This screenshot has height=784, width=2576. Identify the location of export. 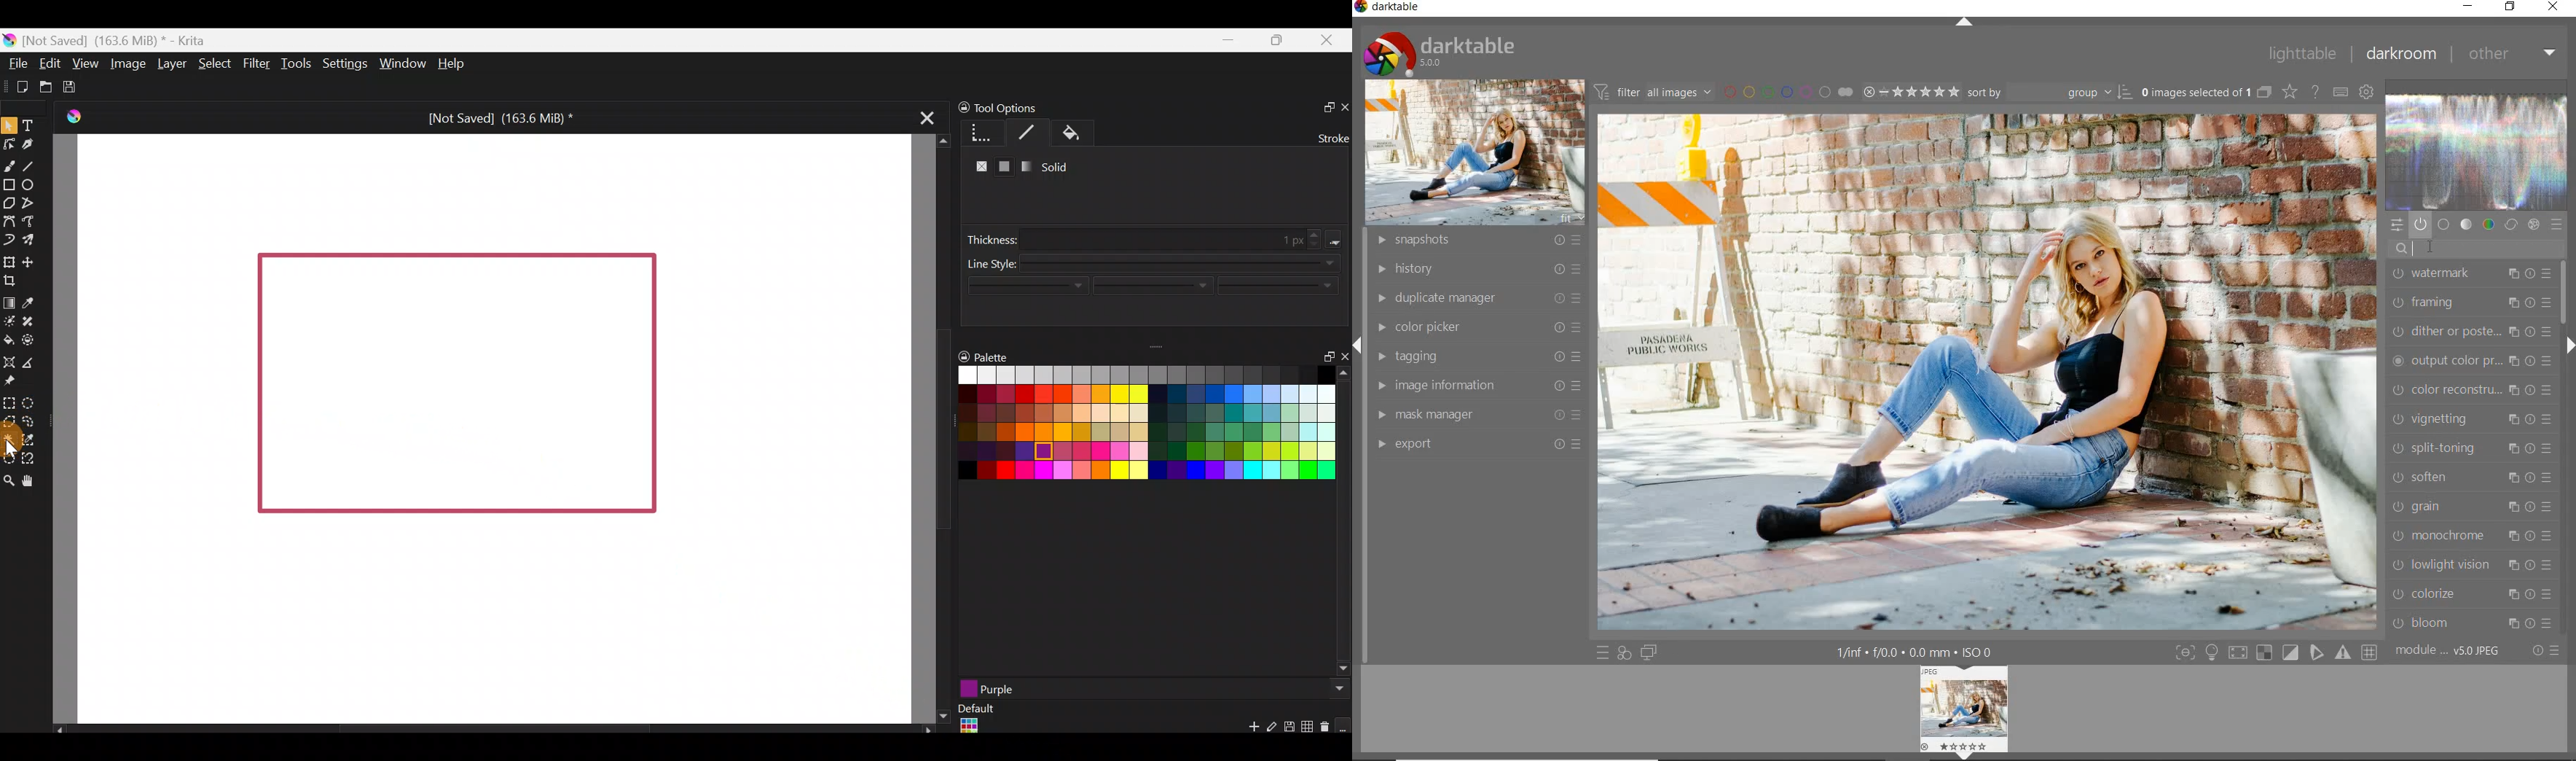
(1475, 444).